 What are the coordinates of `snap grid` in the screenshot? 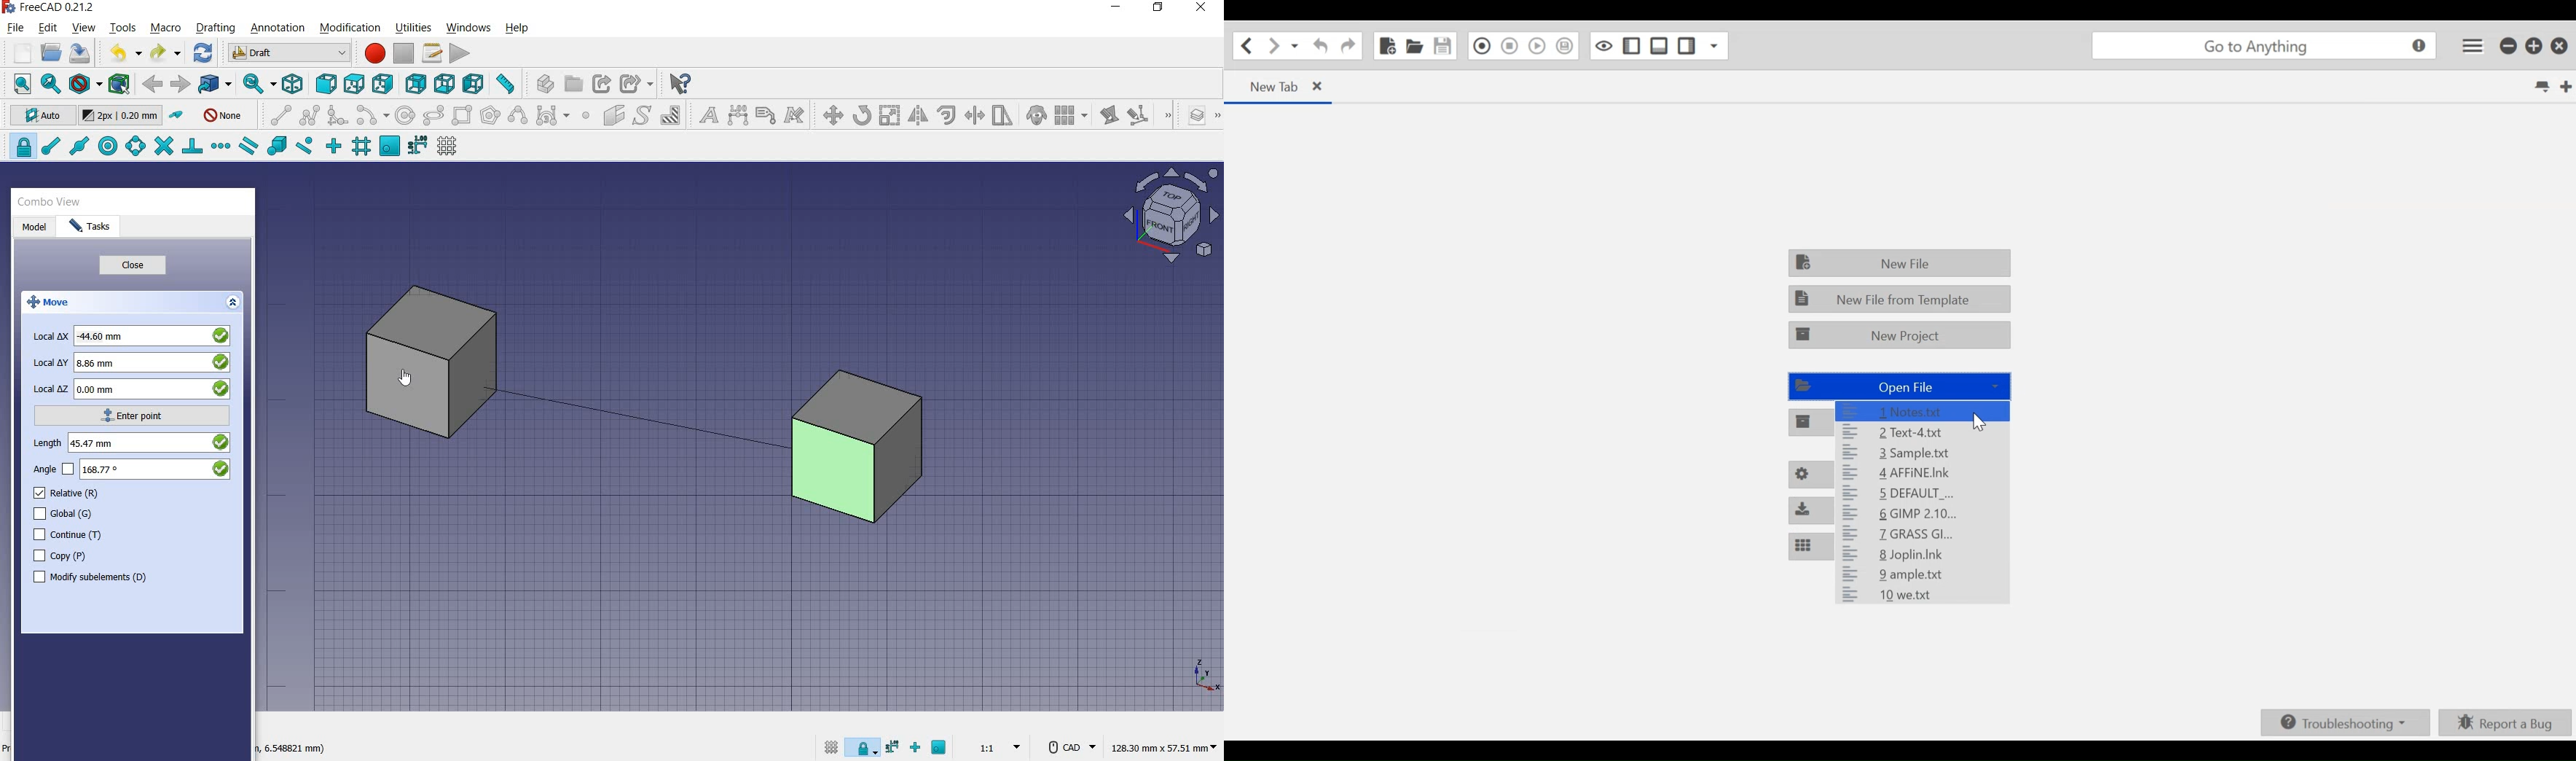 It's located at (361, 147).